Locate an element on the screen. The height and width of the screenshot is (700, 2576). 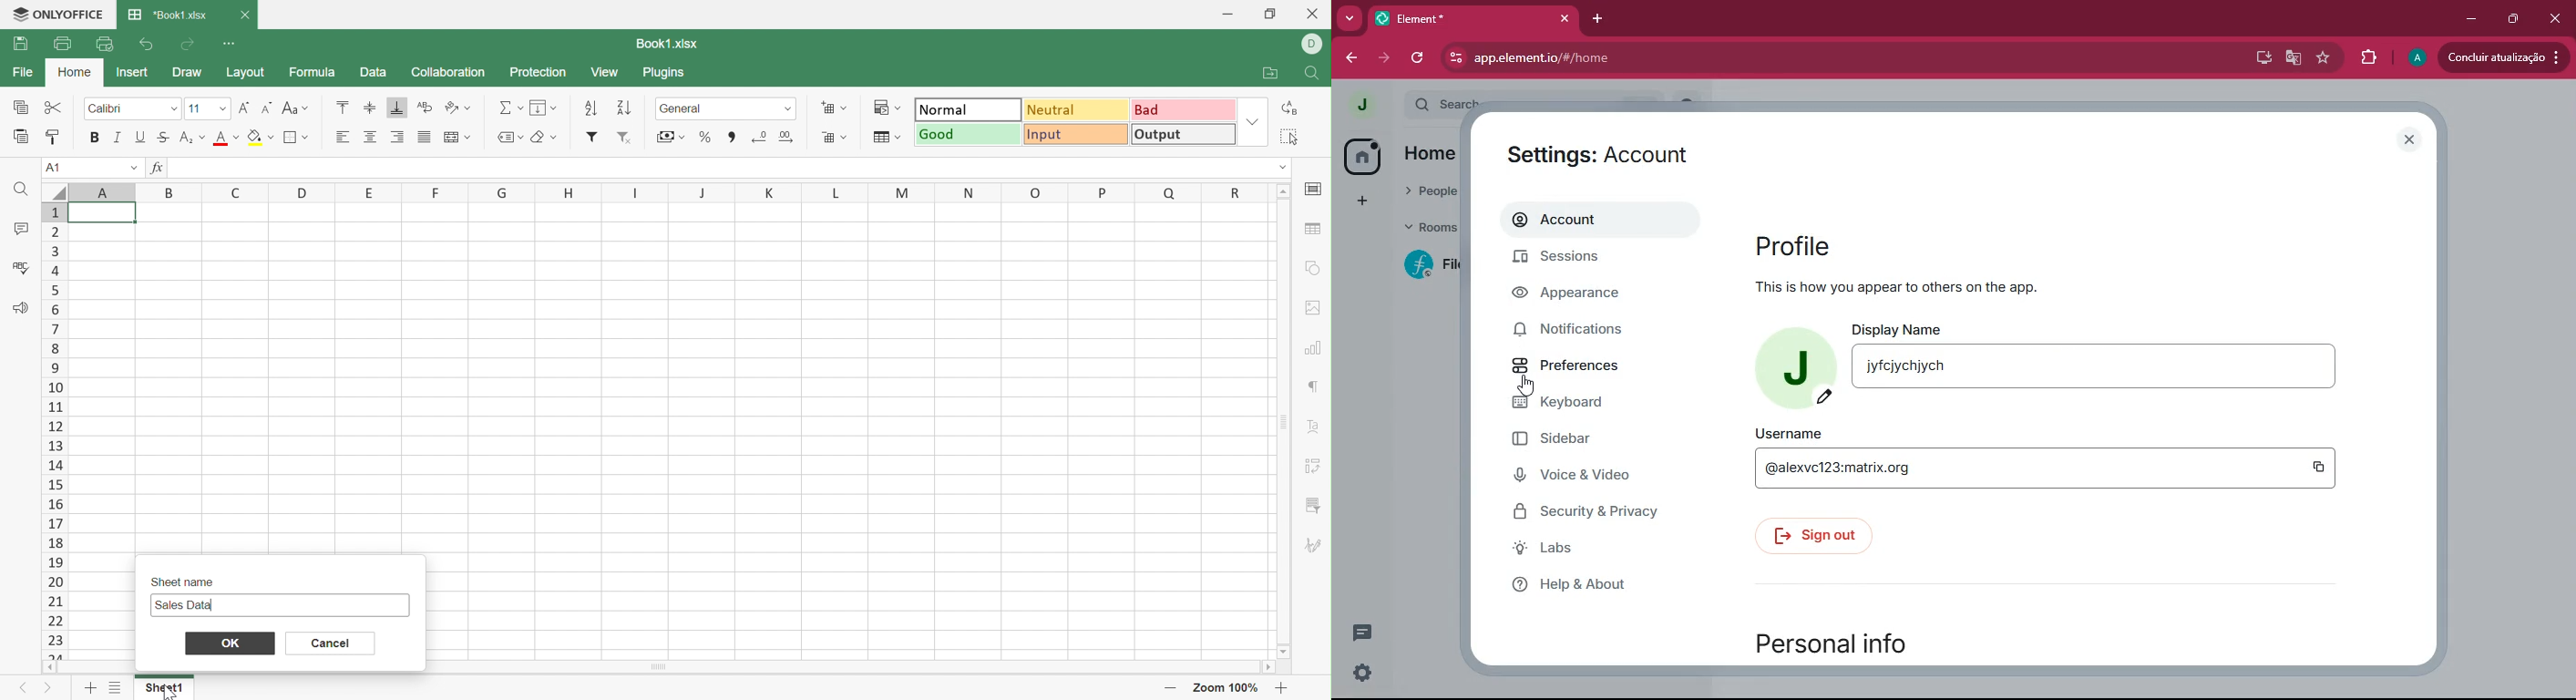
Plugins is located at coordinates (668, 74).